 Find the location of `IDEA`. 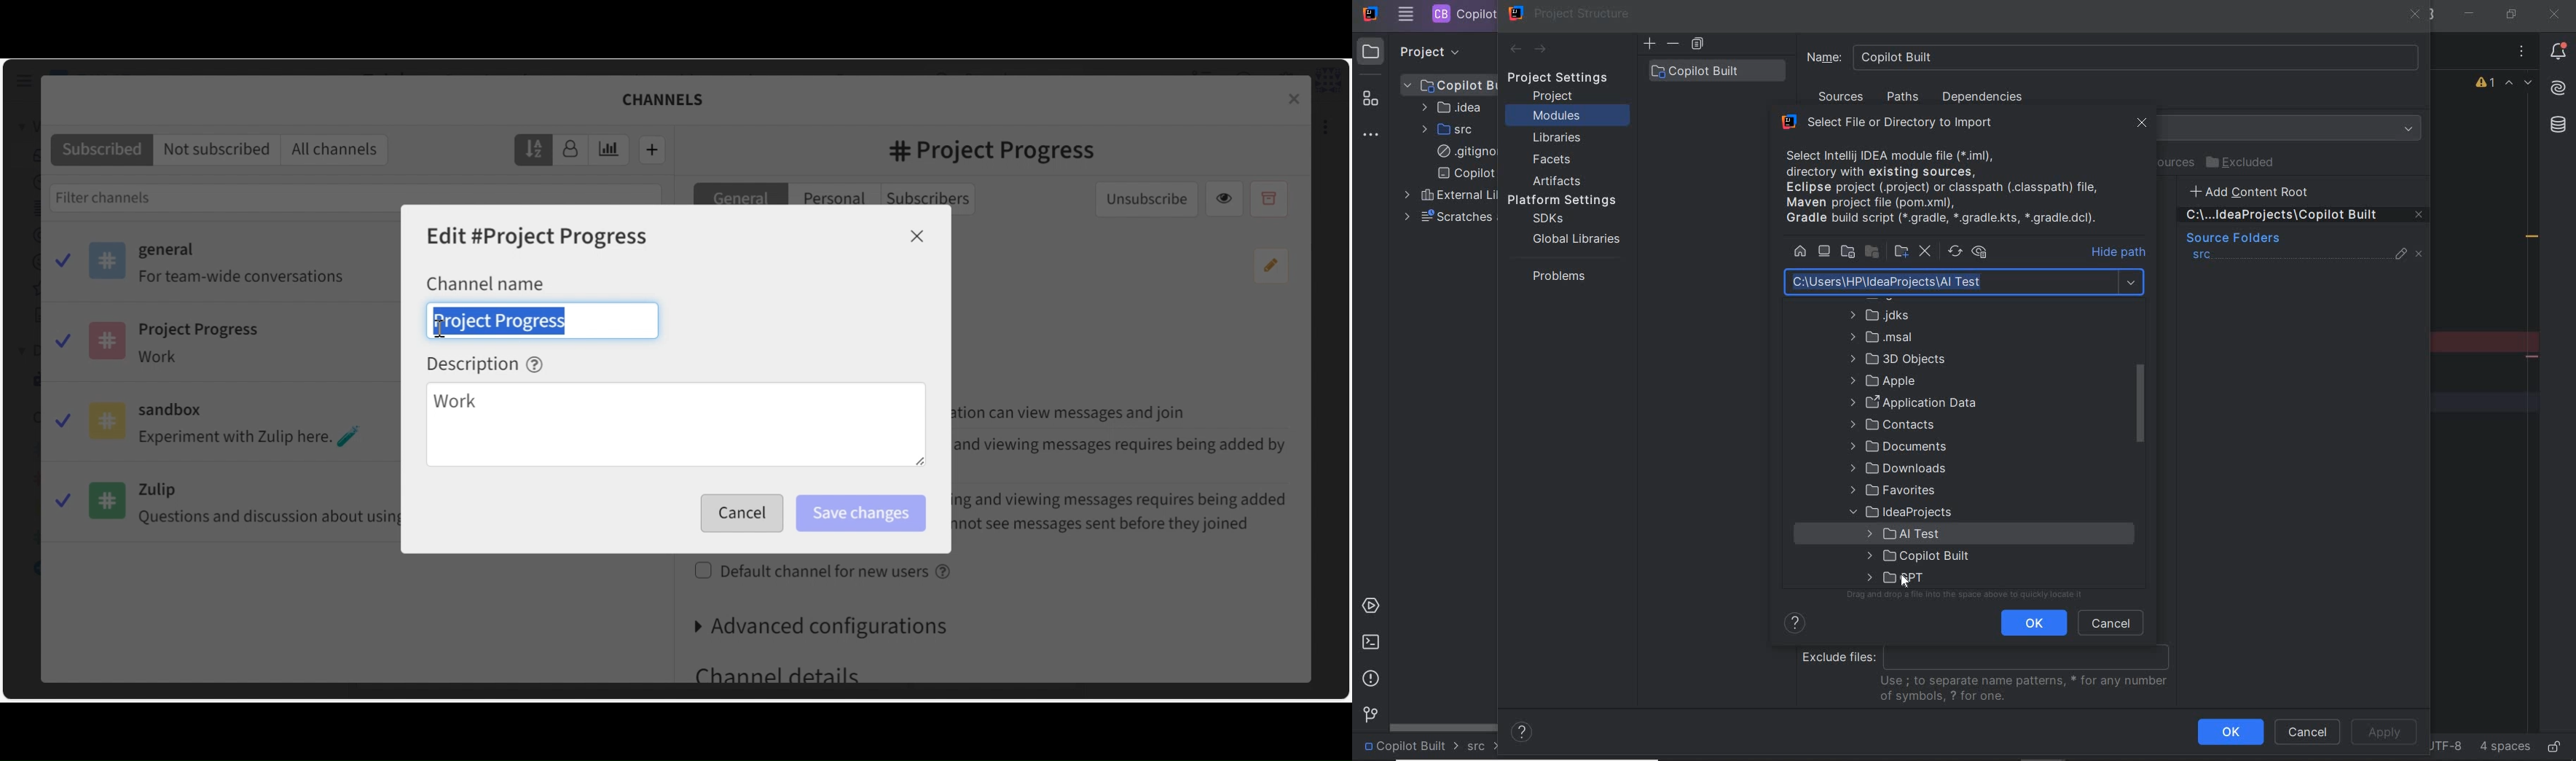

IDEA is located at coordinates (1450, 107).